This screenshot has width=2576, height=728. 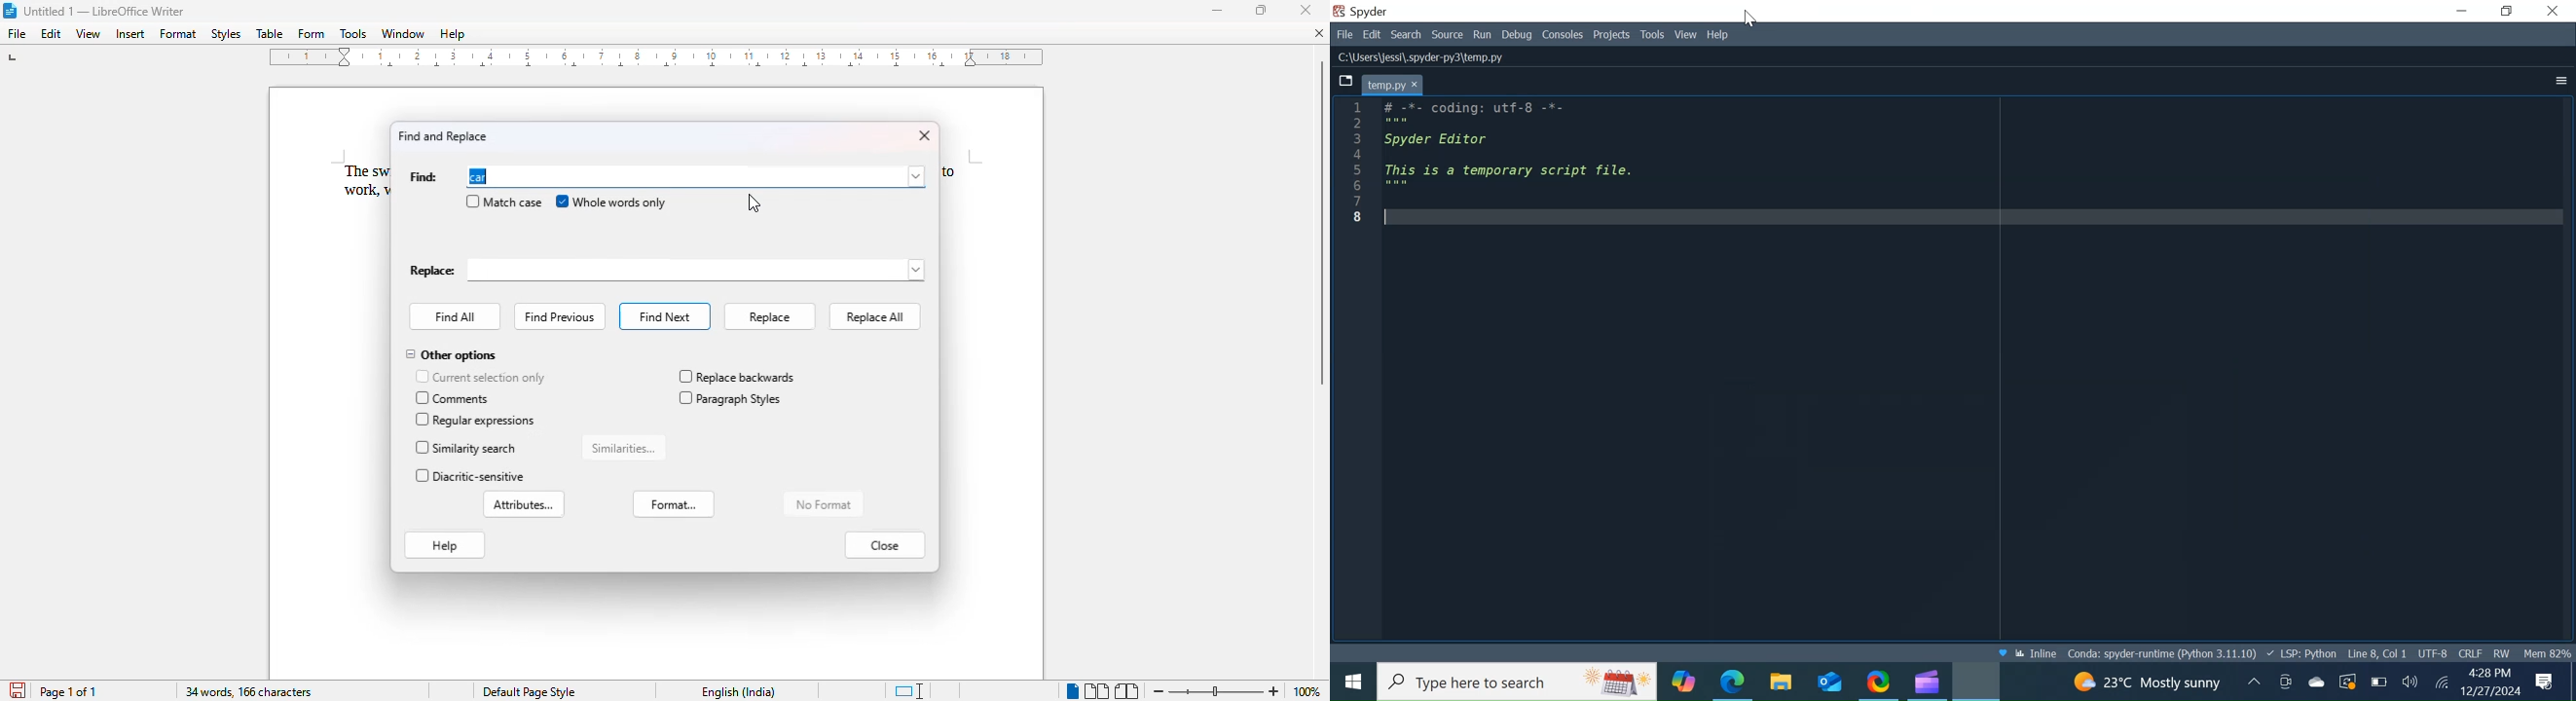 What do you see at coordinates (445, 546) in the screenshot?
I see `help` at bounding box center [445, 546].